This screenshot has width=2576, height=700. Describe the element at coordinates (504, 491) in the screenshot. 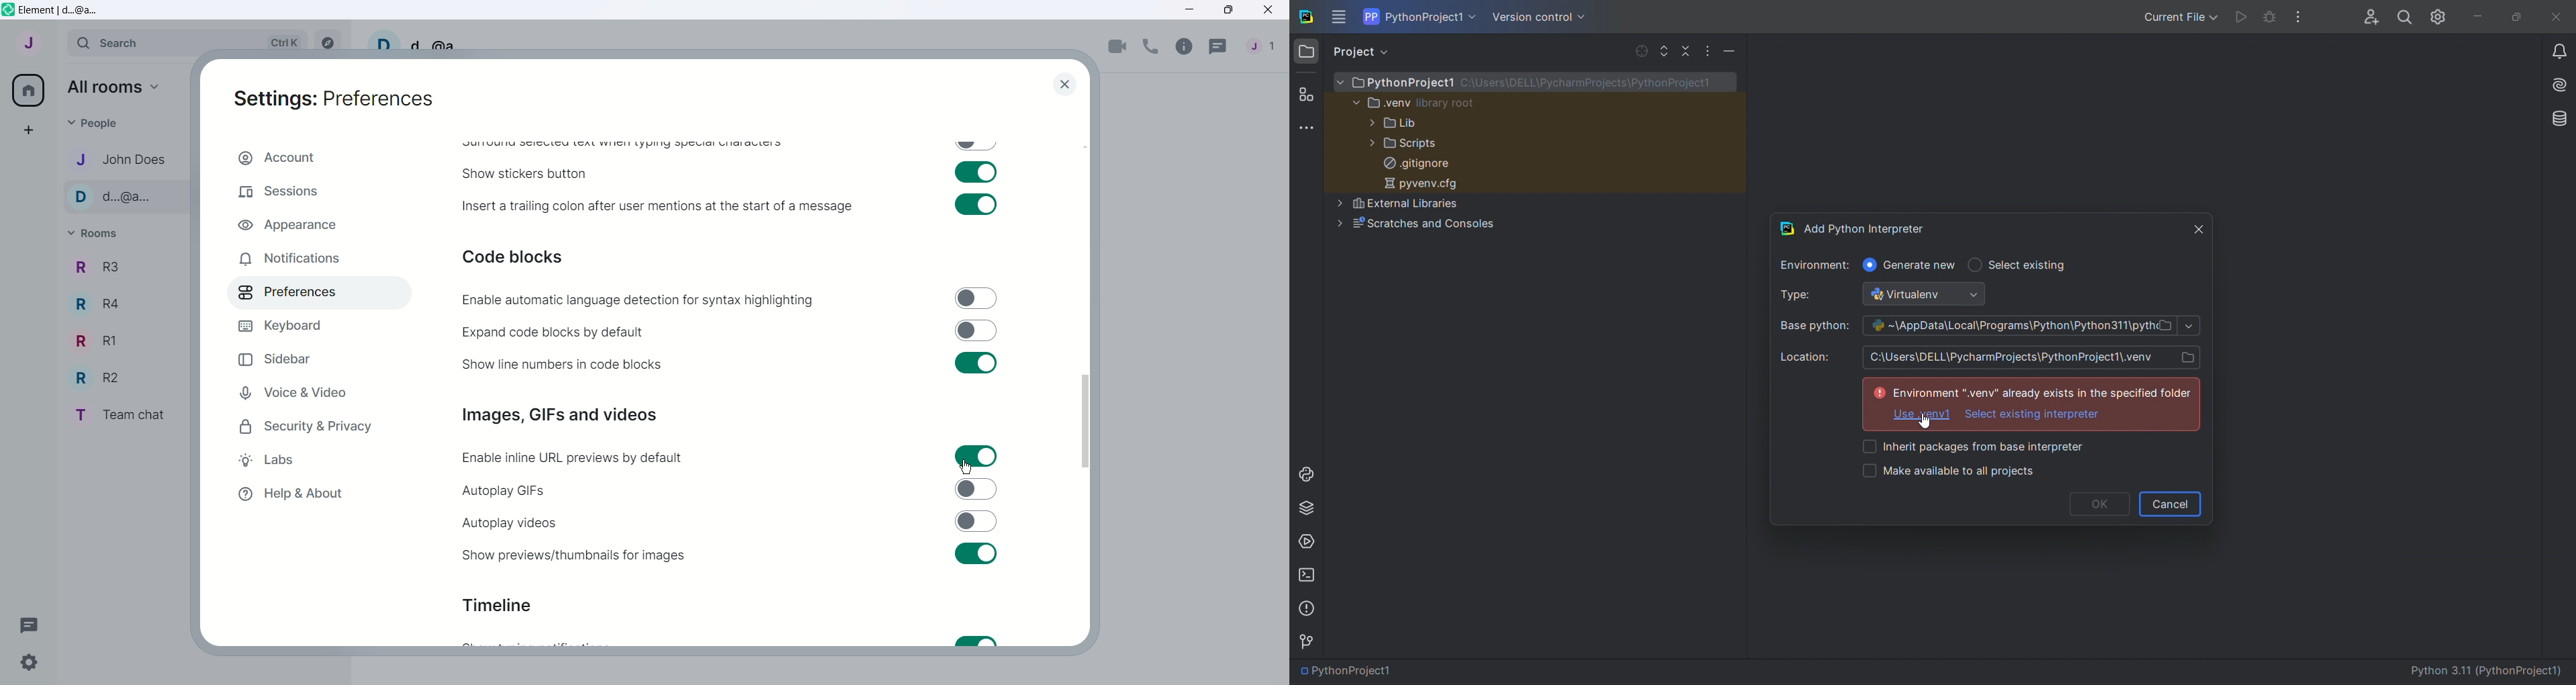

I see `Autoplay GIFs` at that location.